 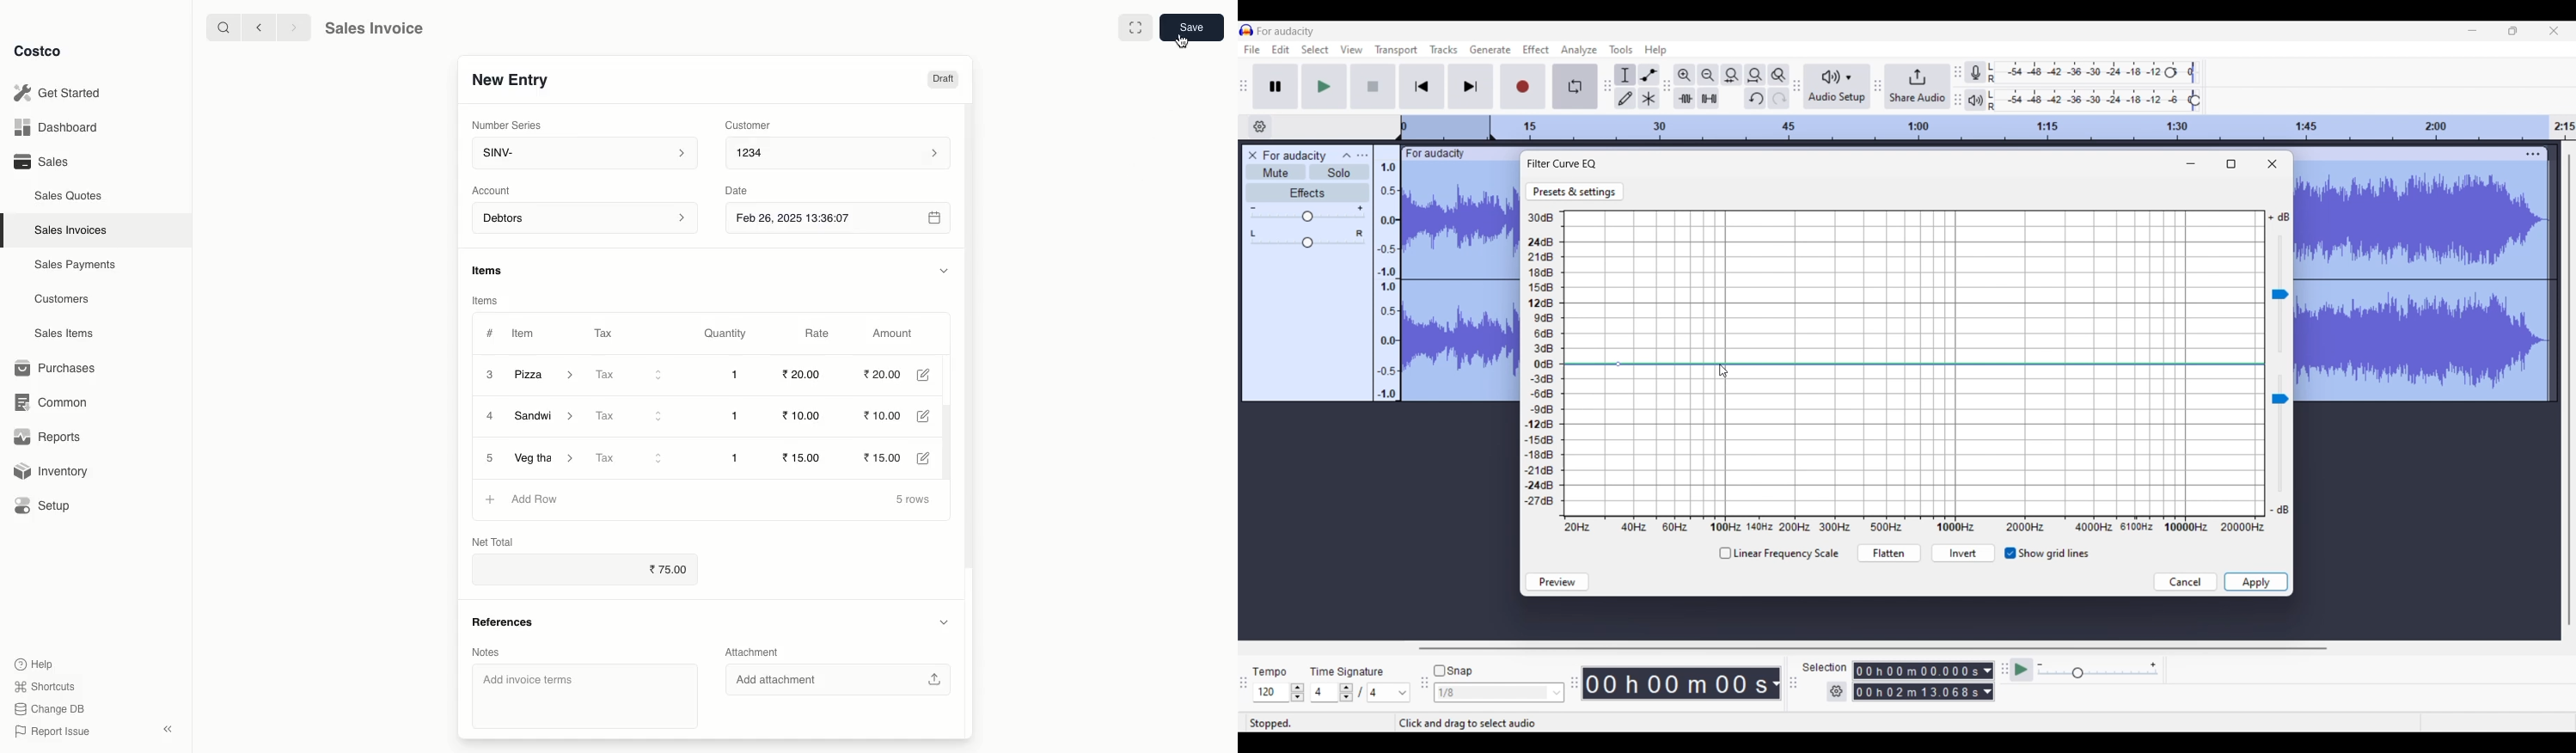 What do you see at coordinates (891, 456) in the screenshot?
I see `15.00` at bounding box center [891, 456].